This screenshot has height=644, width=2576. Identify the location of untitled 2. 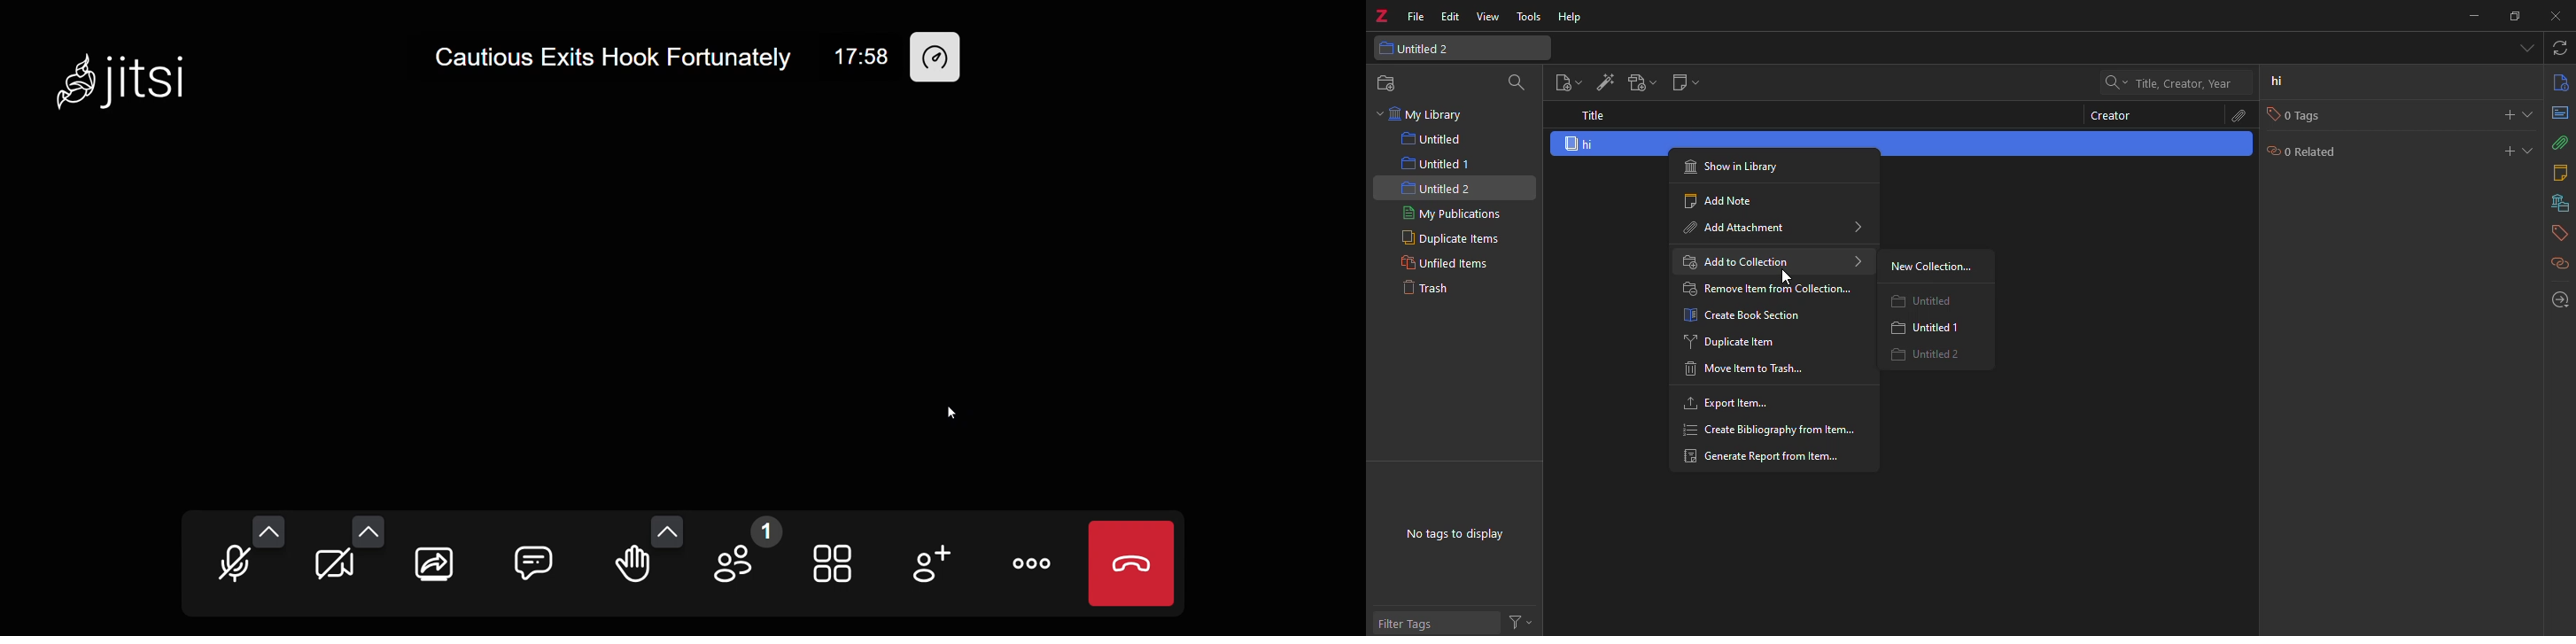
(1933, 355).